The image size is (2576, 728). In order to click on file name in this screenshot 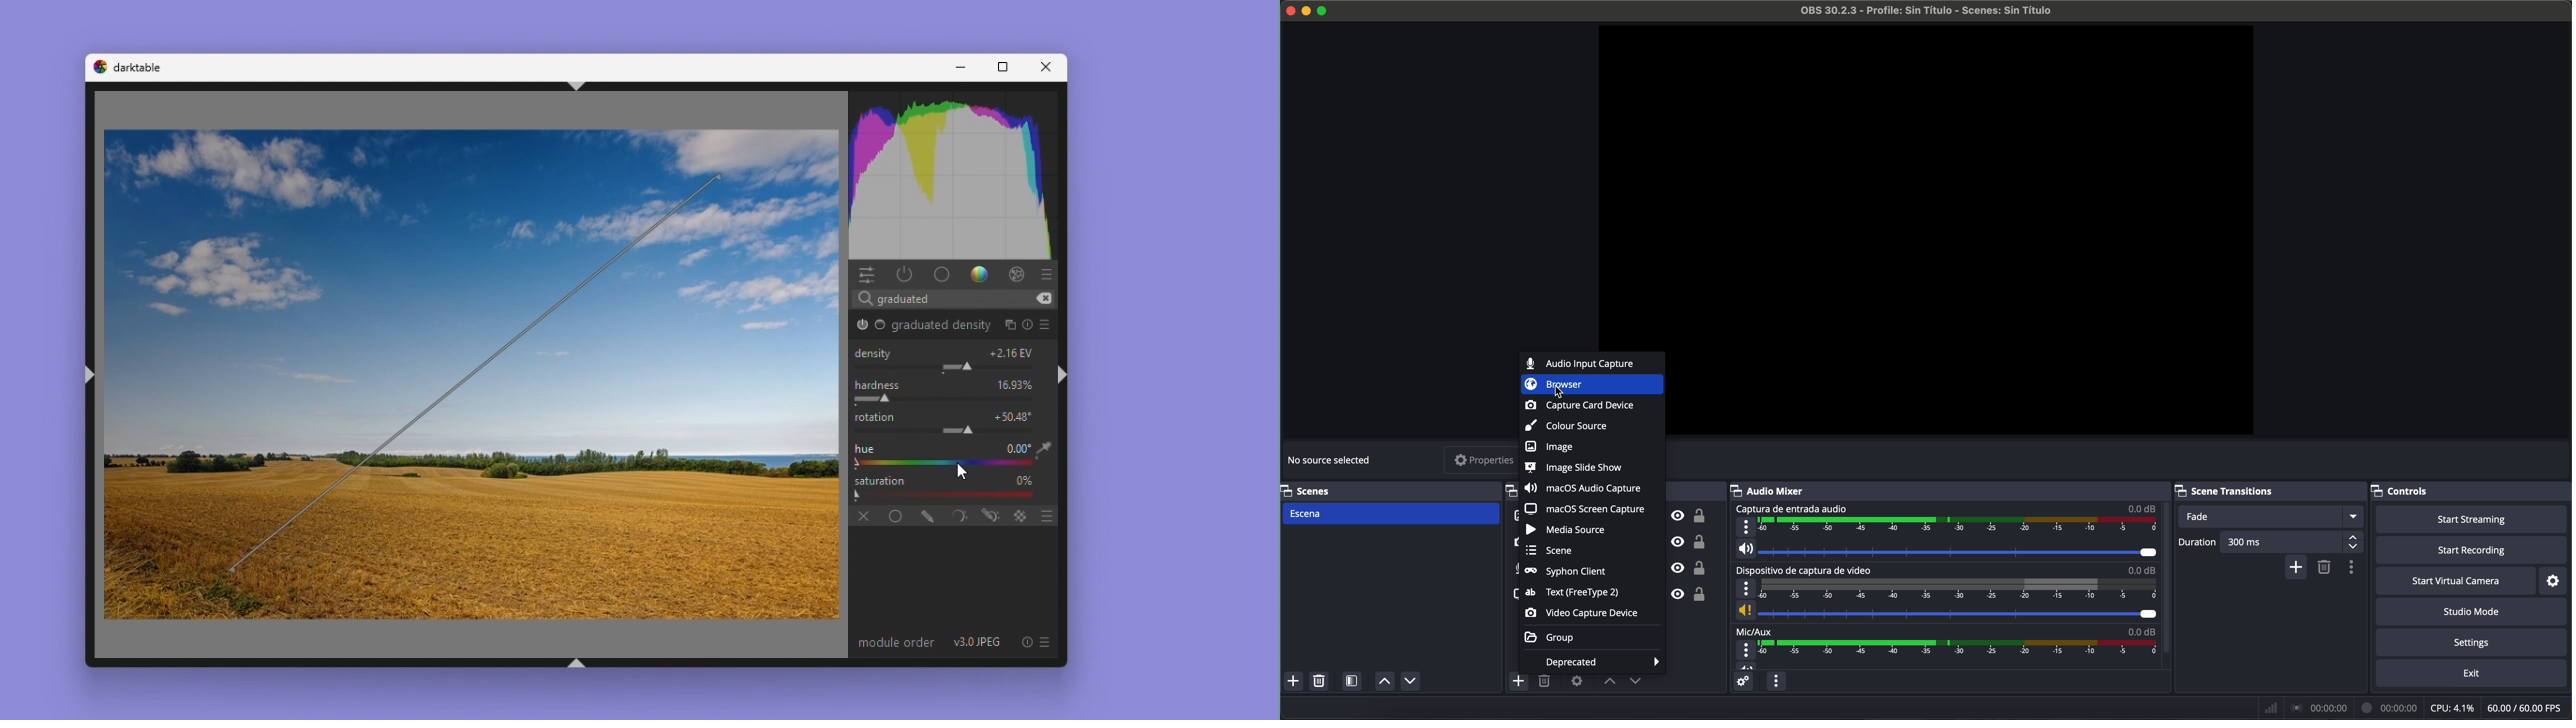, I will do `click(1926, 10)`.